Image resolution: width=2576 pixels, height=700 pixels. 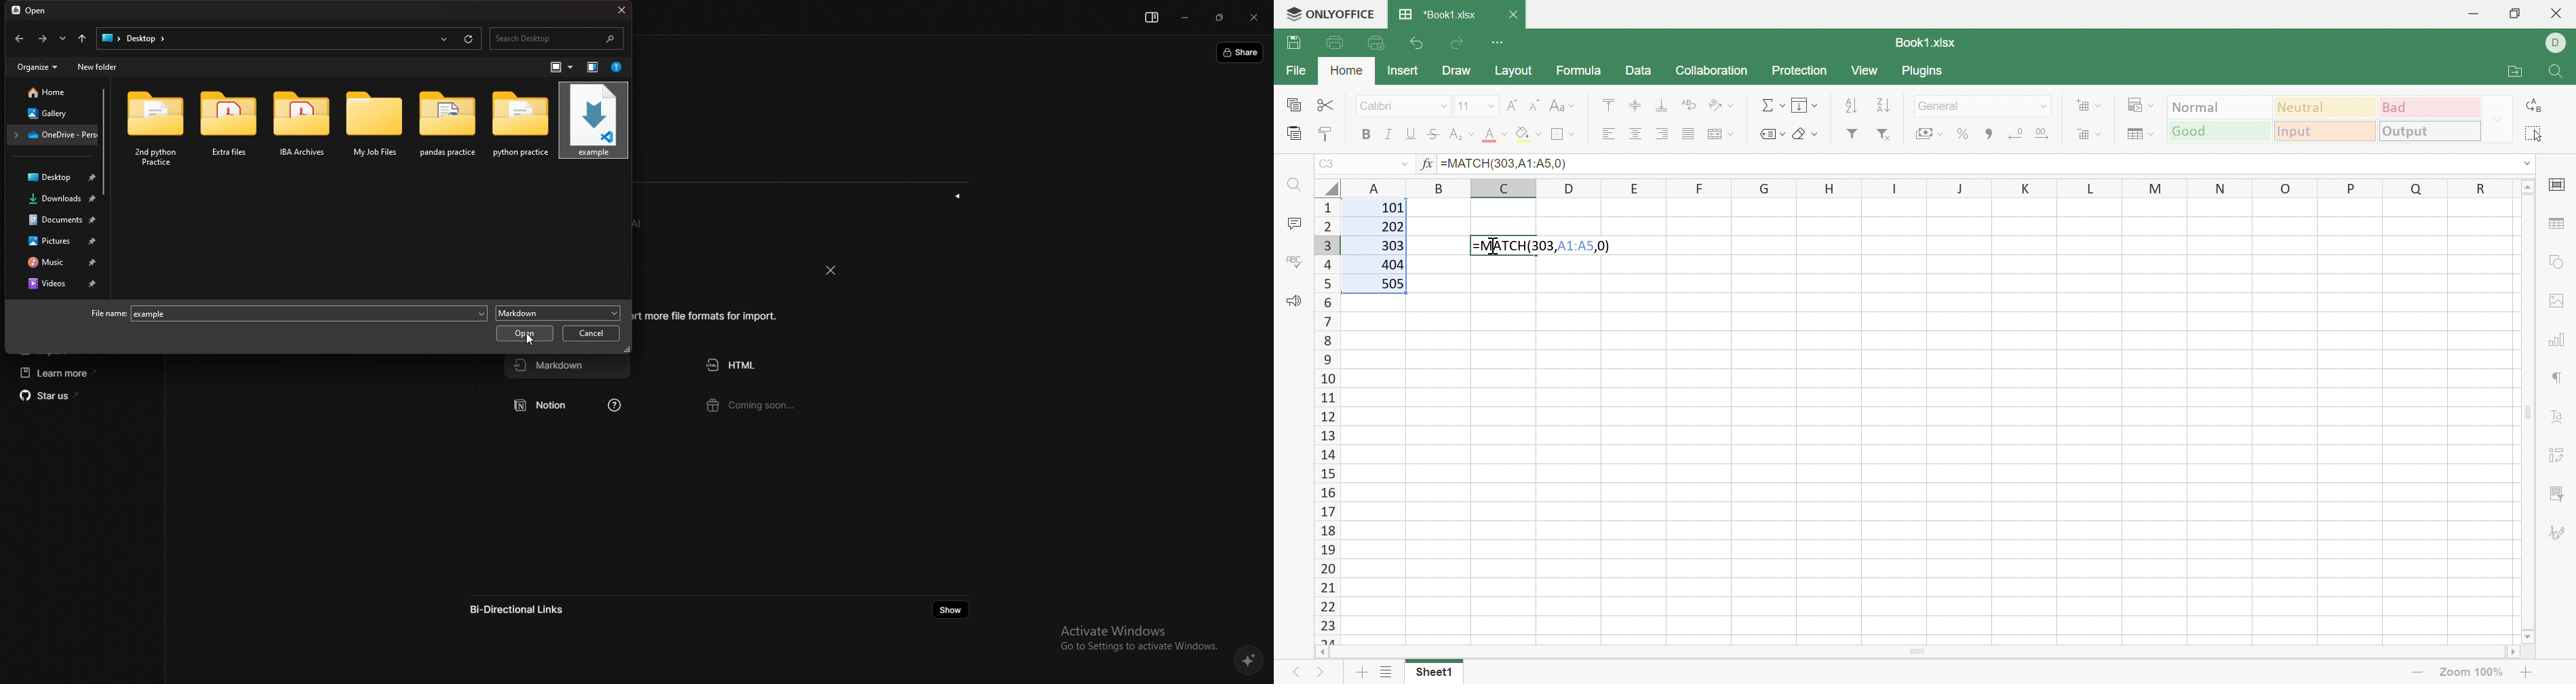 I want to click on Insert cells, so click(x=2090, y=106).